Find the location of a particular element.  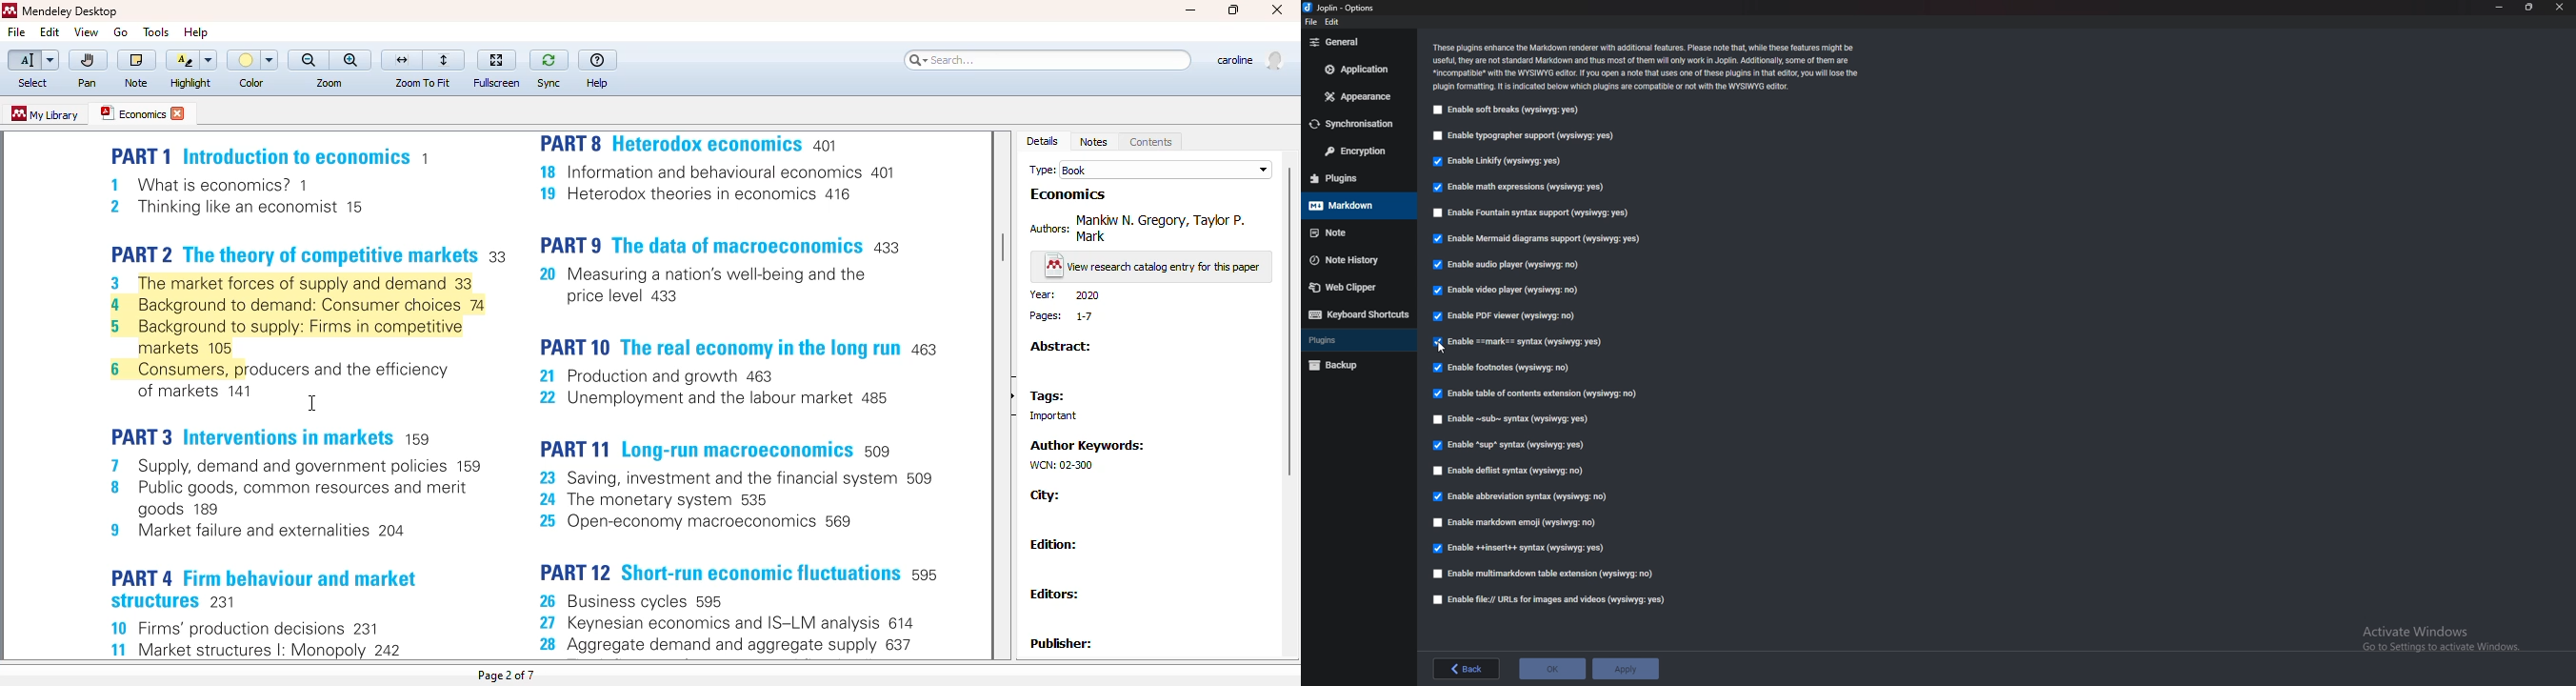

enable table of contents extensions  is located at coordinates (1535, 394).